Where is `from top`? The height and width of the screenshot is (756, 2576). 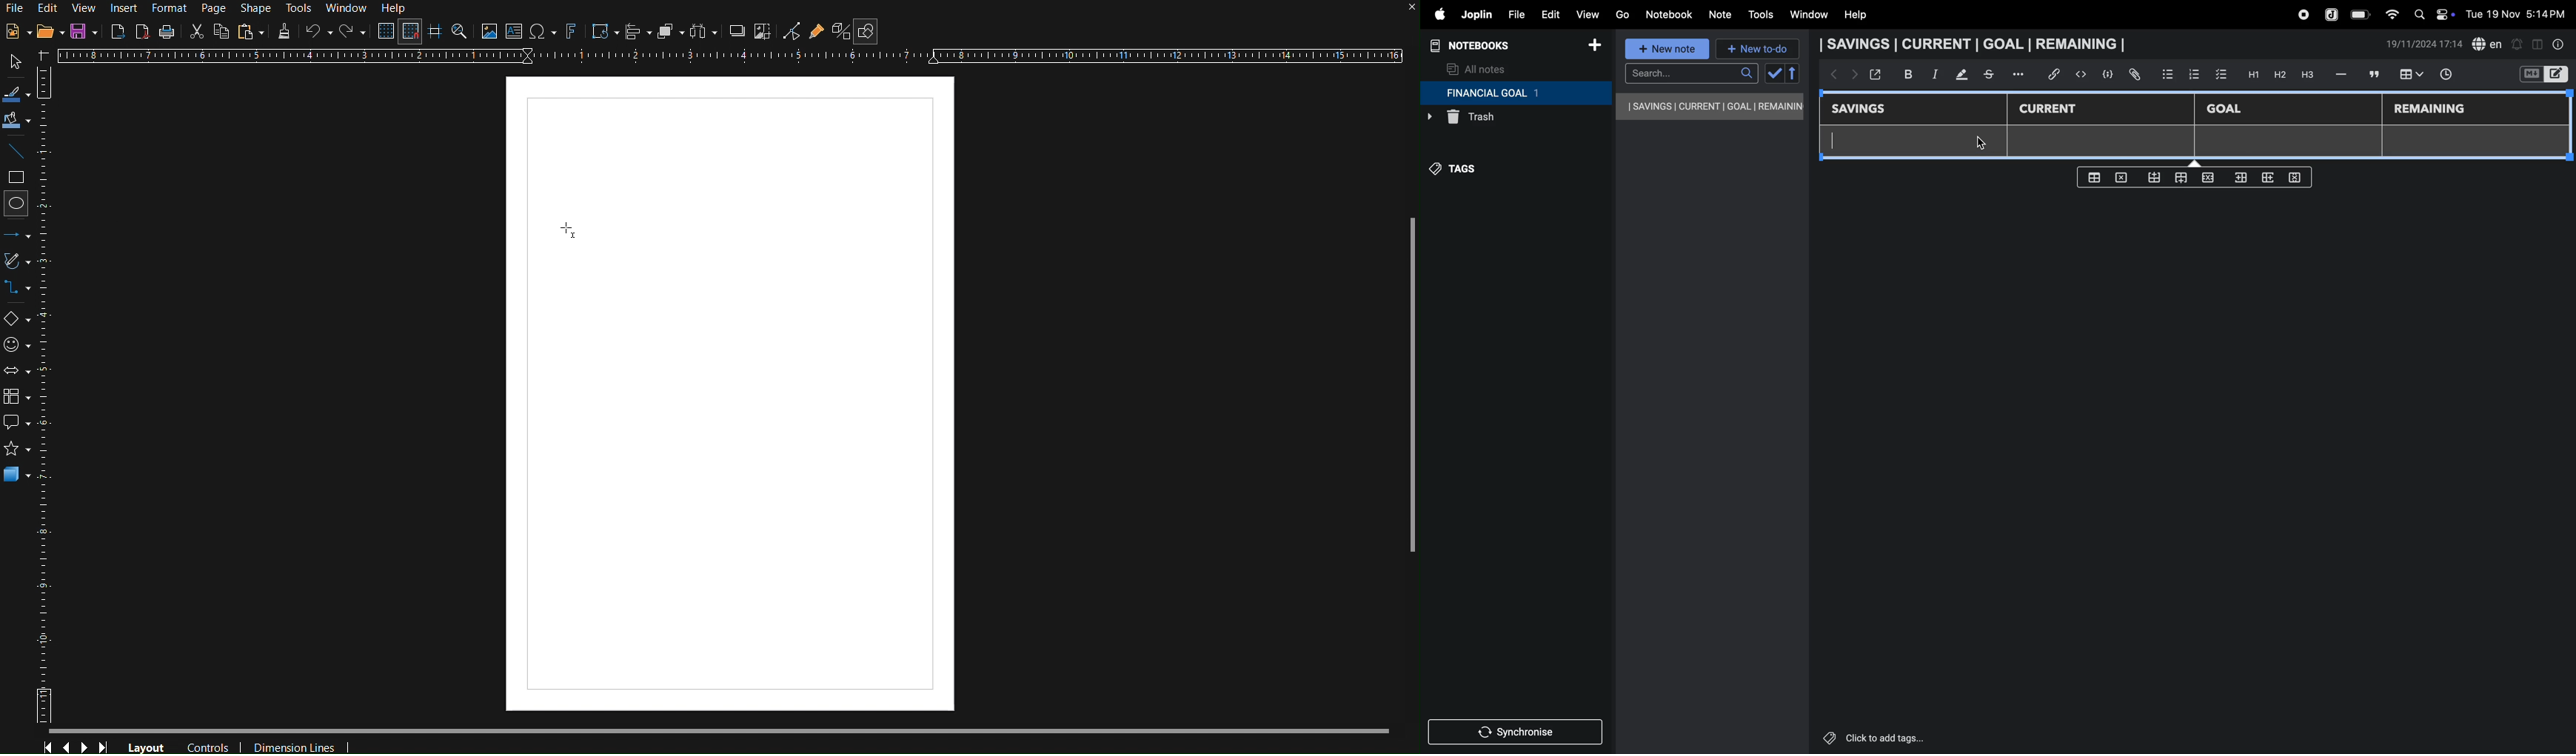 from top is located at coordinates (2179, 179).